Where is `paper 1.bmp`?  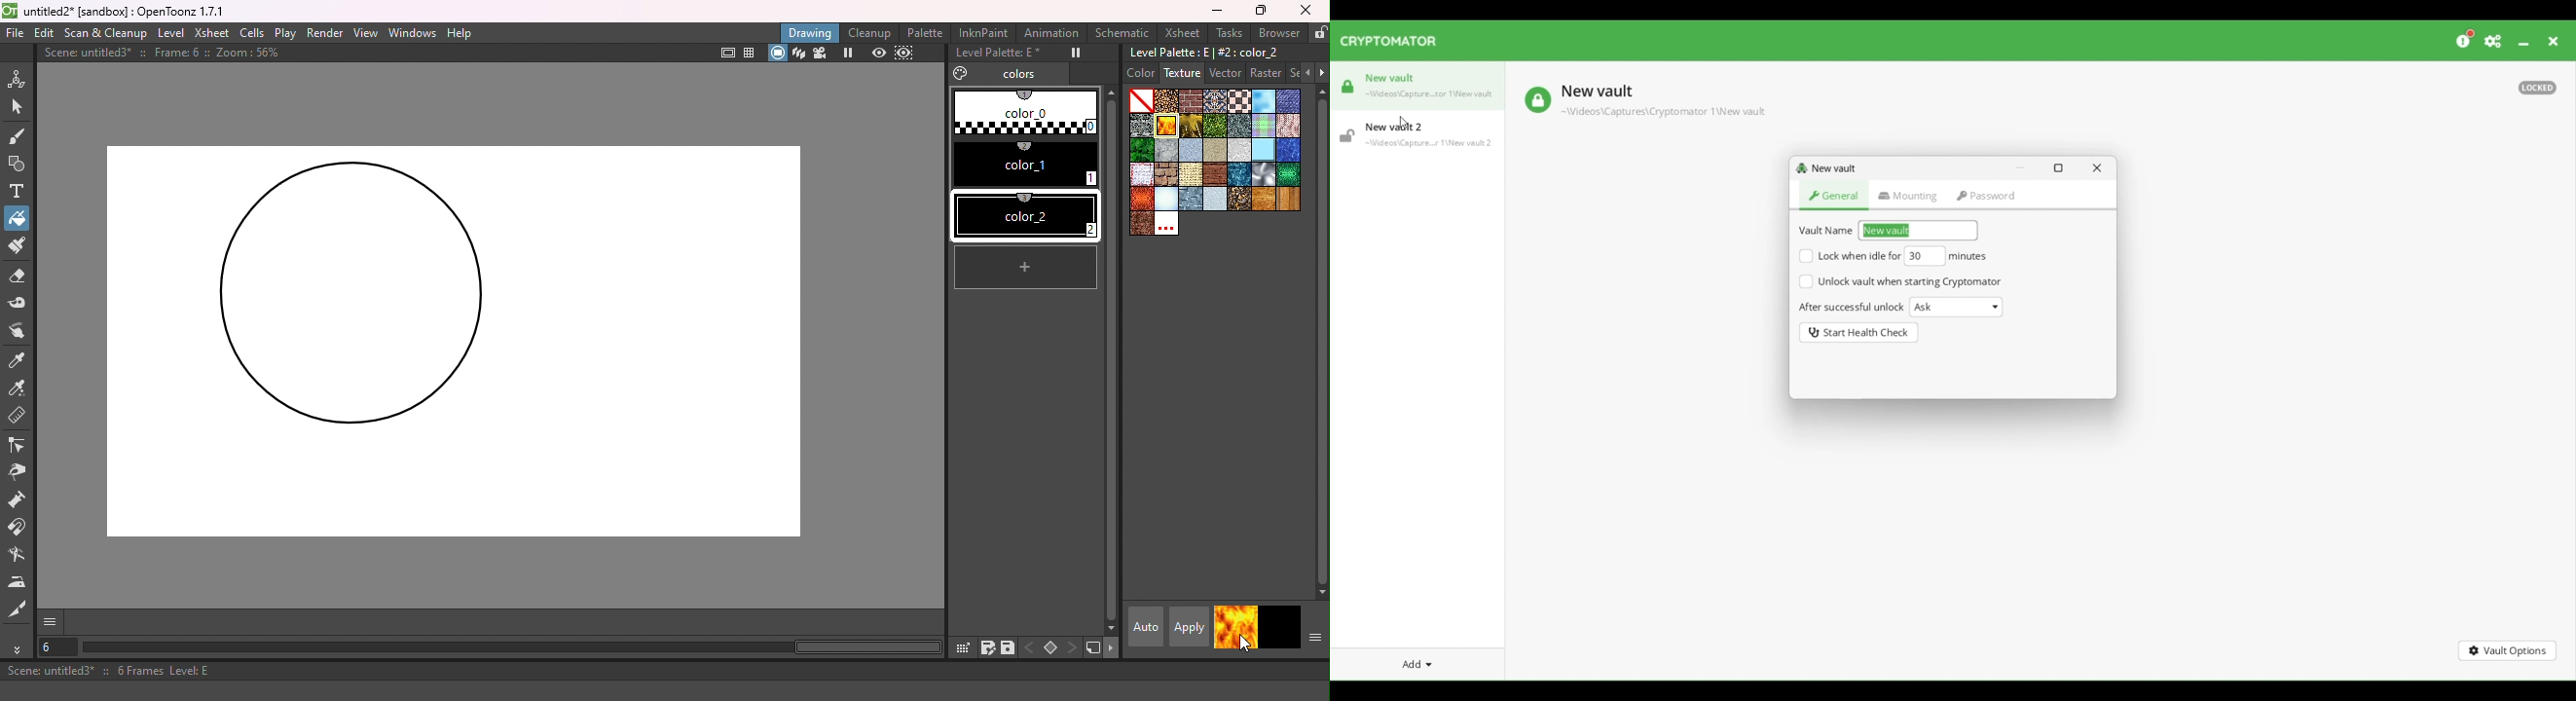 paper 1.bmp is located at coordinates (1193, 150).